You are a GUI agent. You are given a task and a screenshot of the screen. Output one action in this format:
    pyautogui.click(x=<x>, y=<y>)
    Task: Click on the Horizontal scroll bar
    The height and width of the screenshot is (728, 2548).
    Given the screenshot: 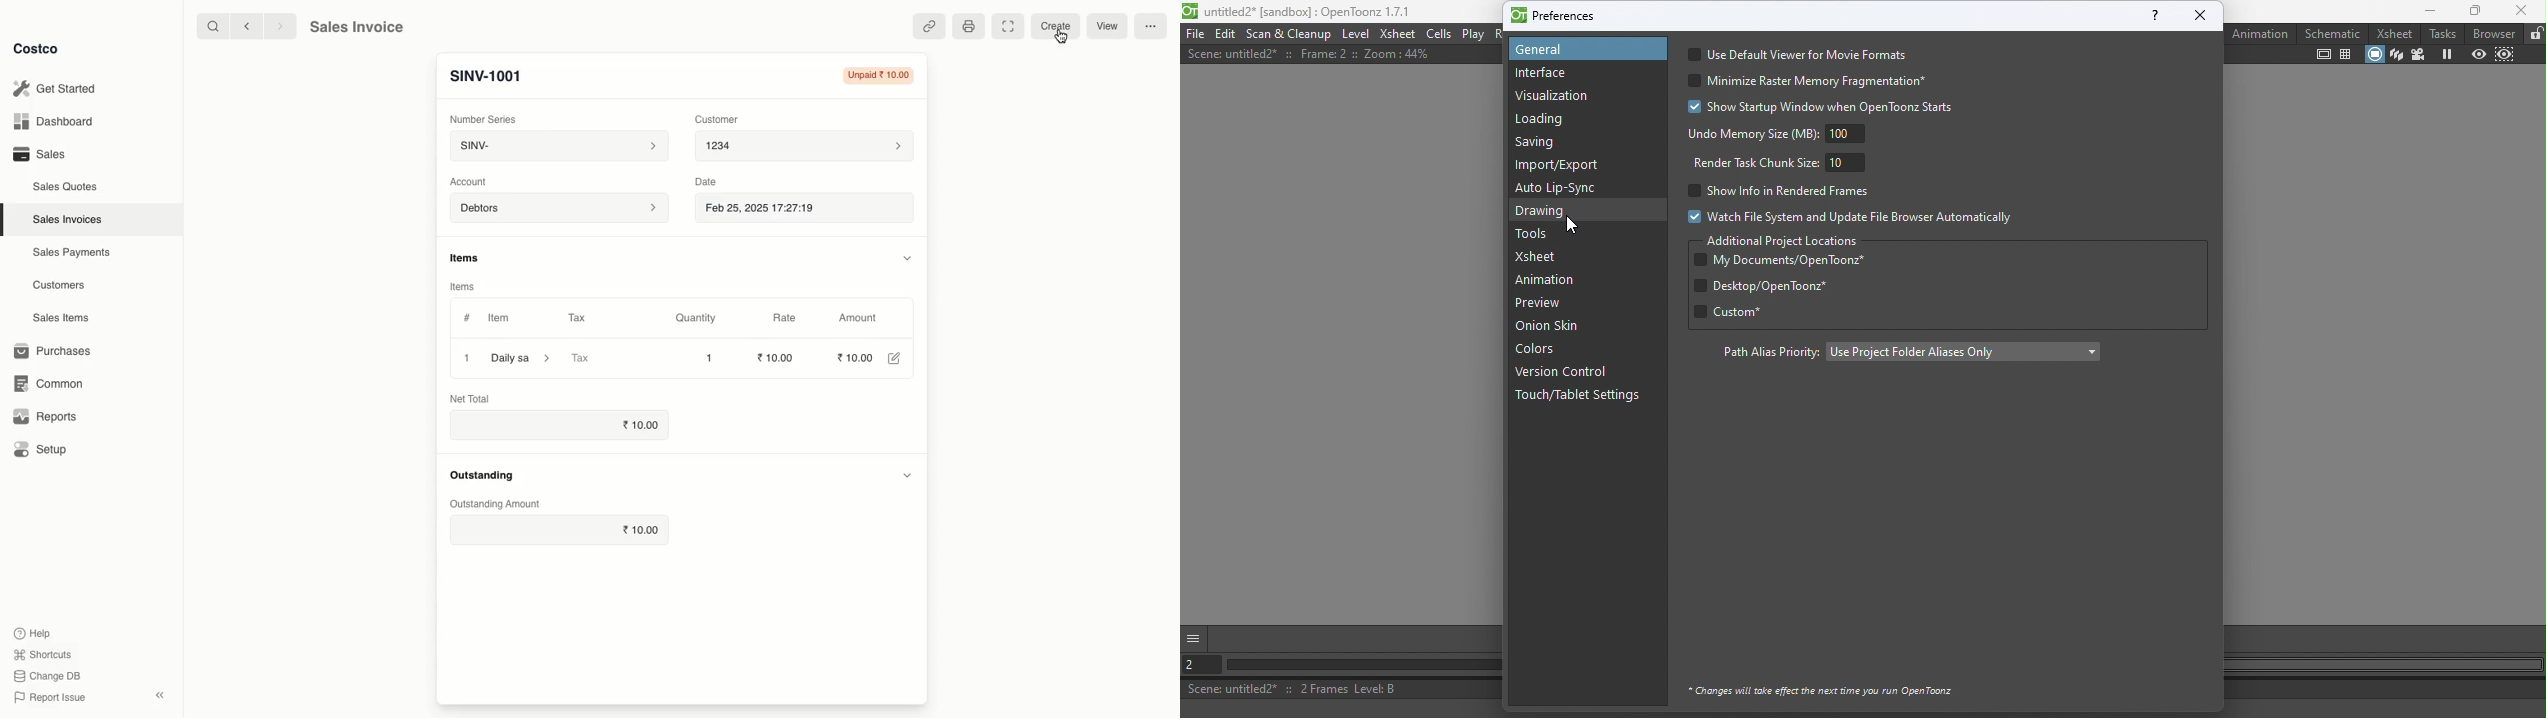 What is the action you would take?
    pyautogui.click(x=1356, y=666)
    